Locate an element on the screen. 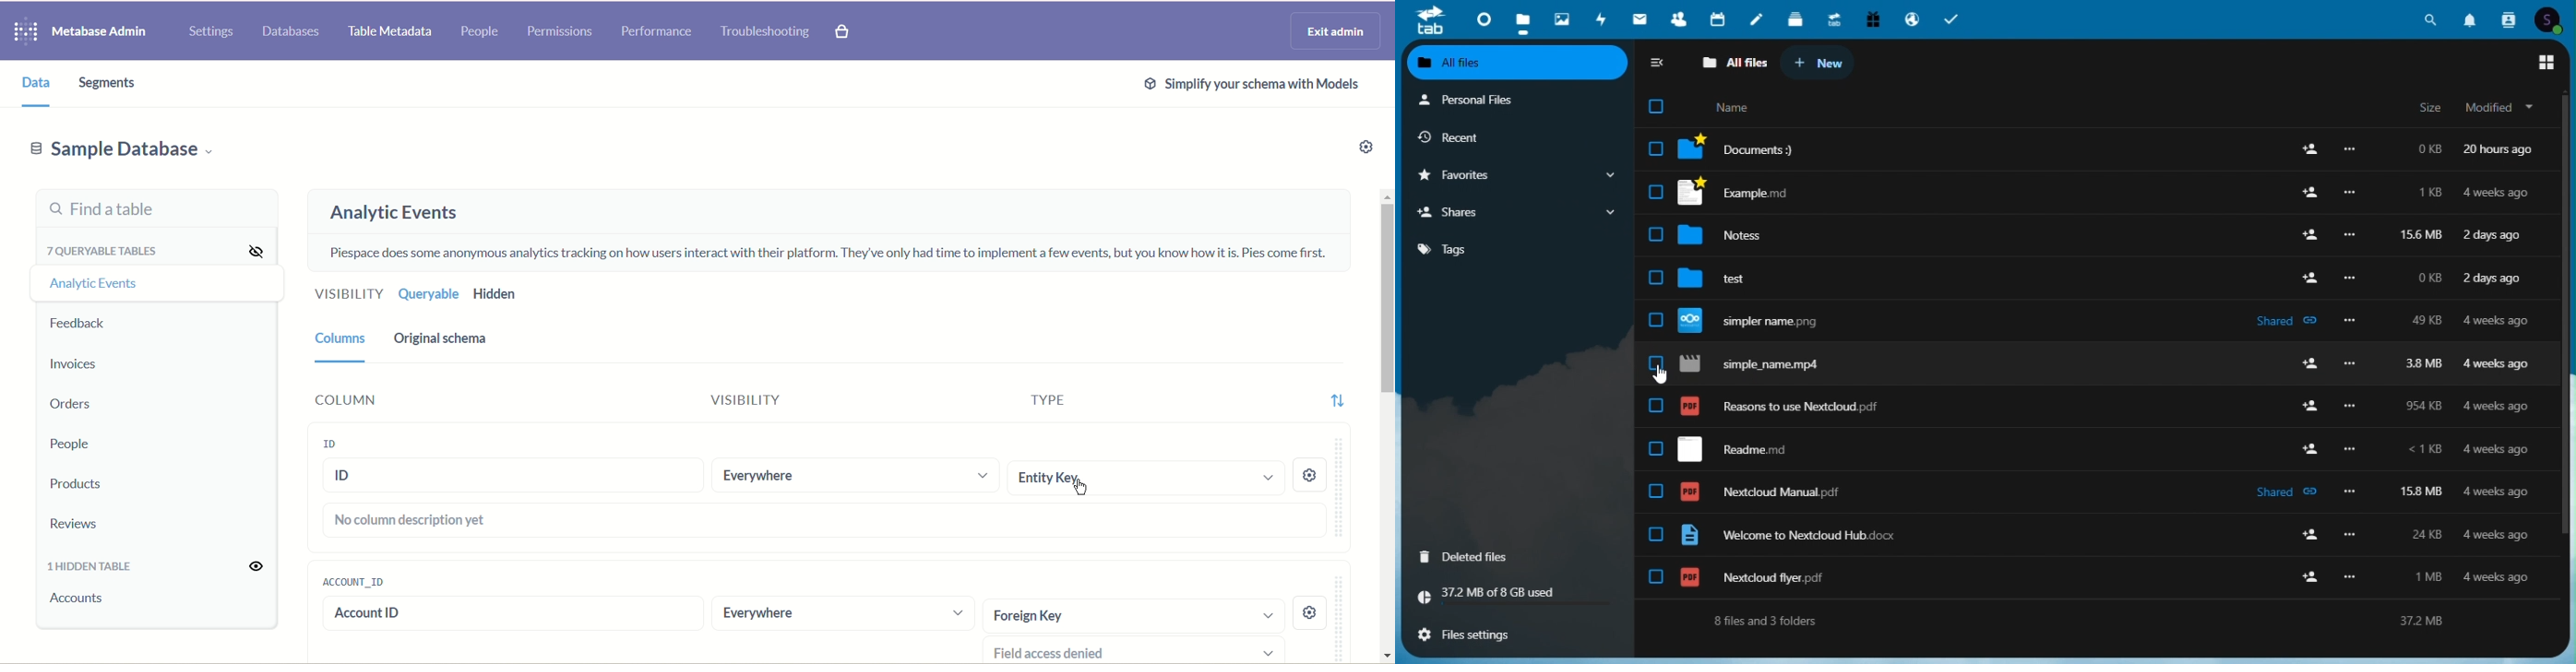 This screenshot has height=672, width=2576. Tags is located at coordinates (1513, 248).